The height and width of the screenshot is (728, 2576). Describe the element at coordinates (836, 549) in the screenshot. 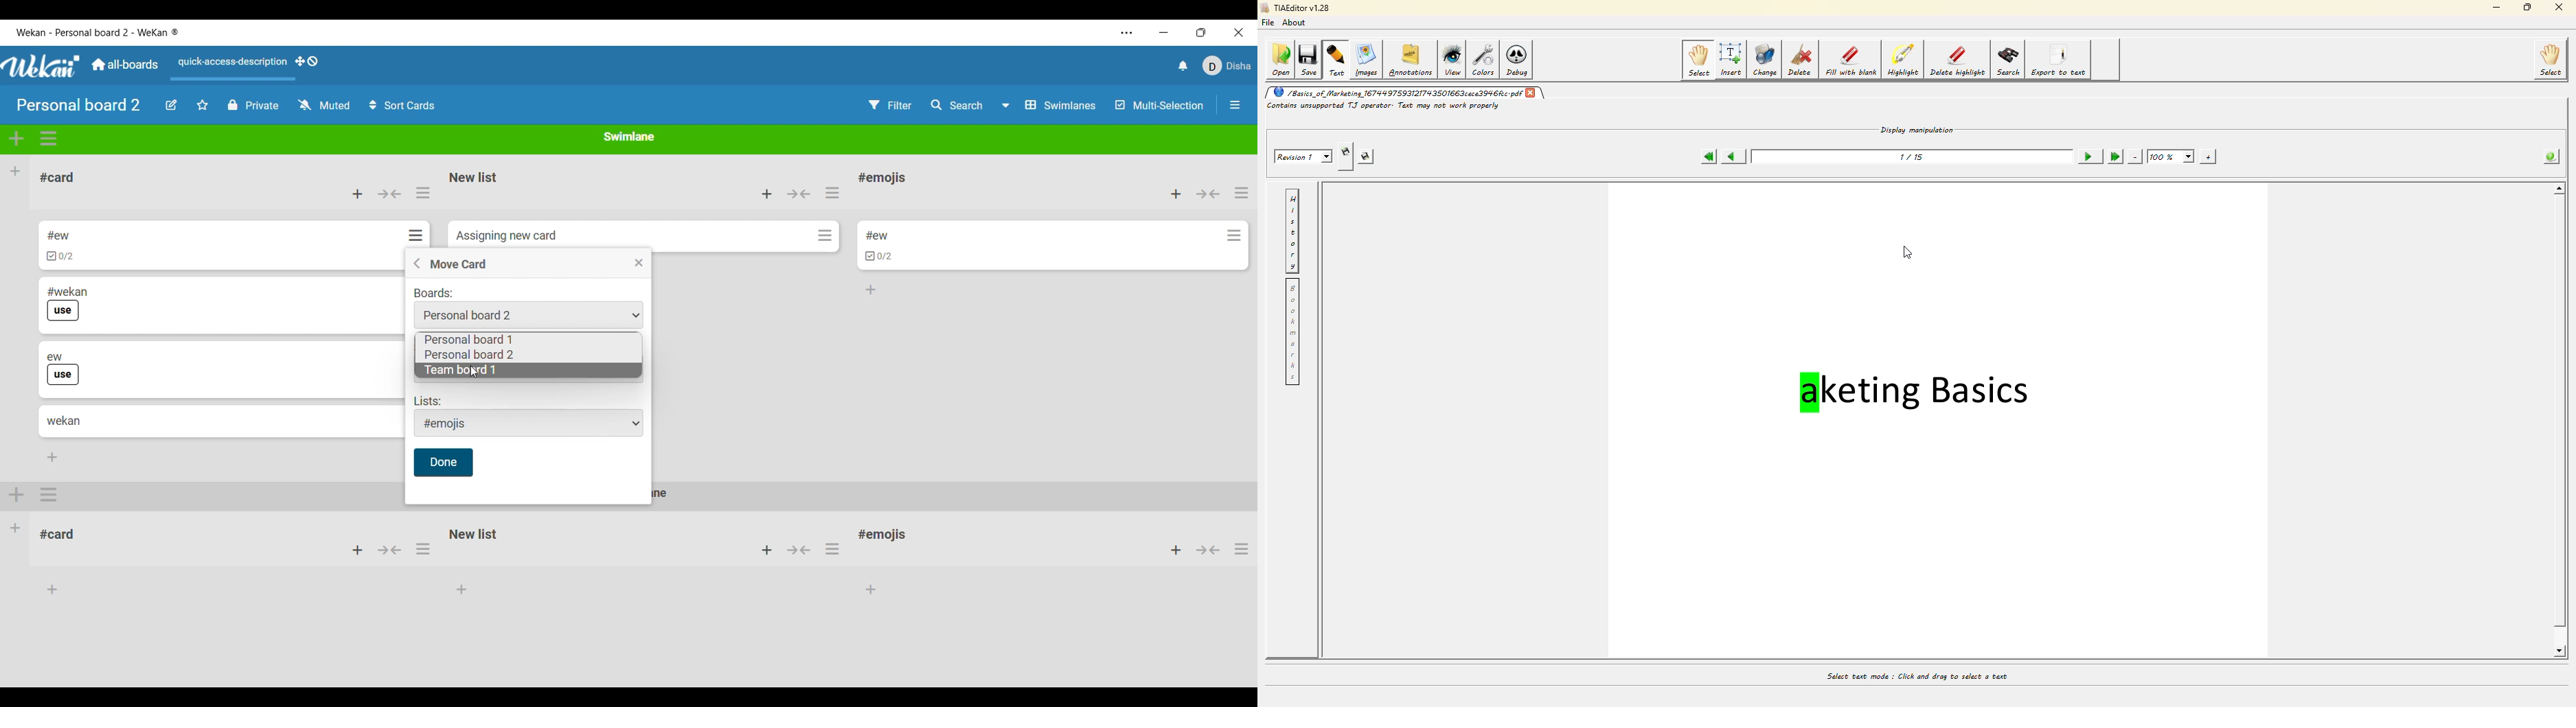

I see `options` at that location.